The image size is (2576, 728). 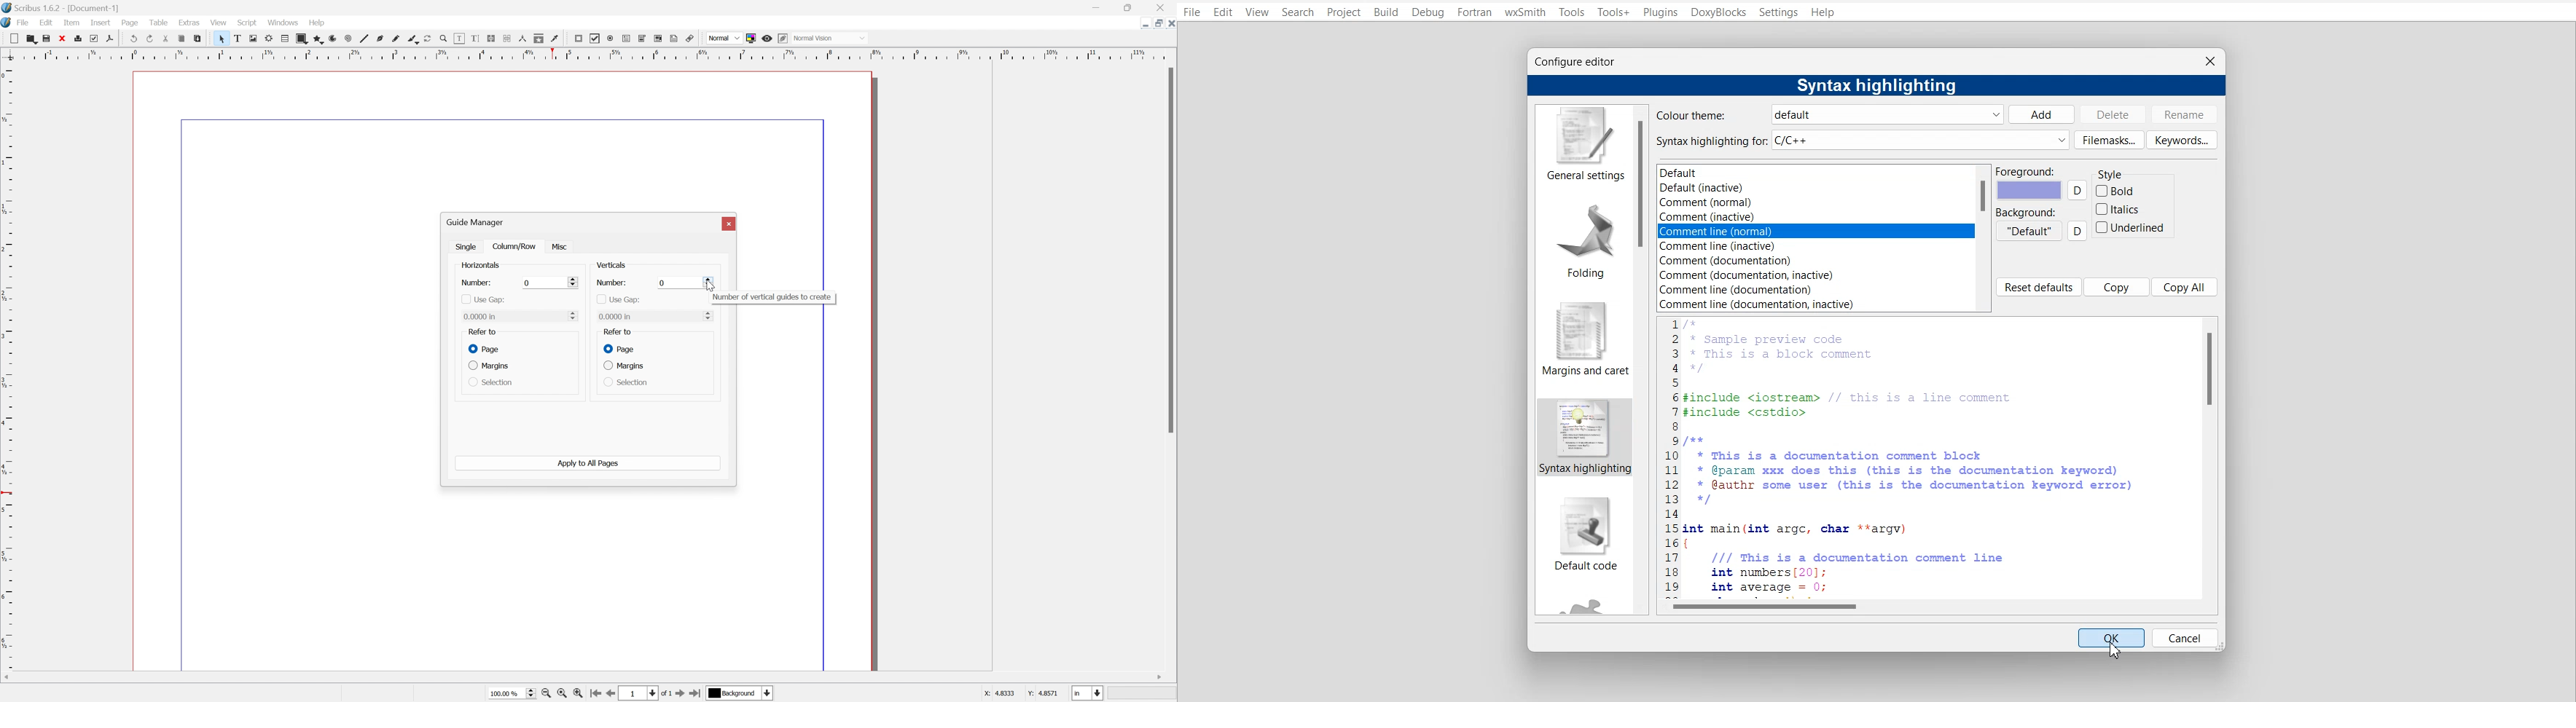 I want to click on close, so click(x=64, y=39).